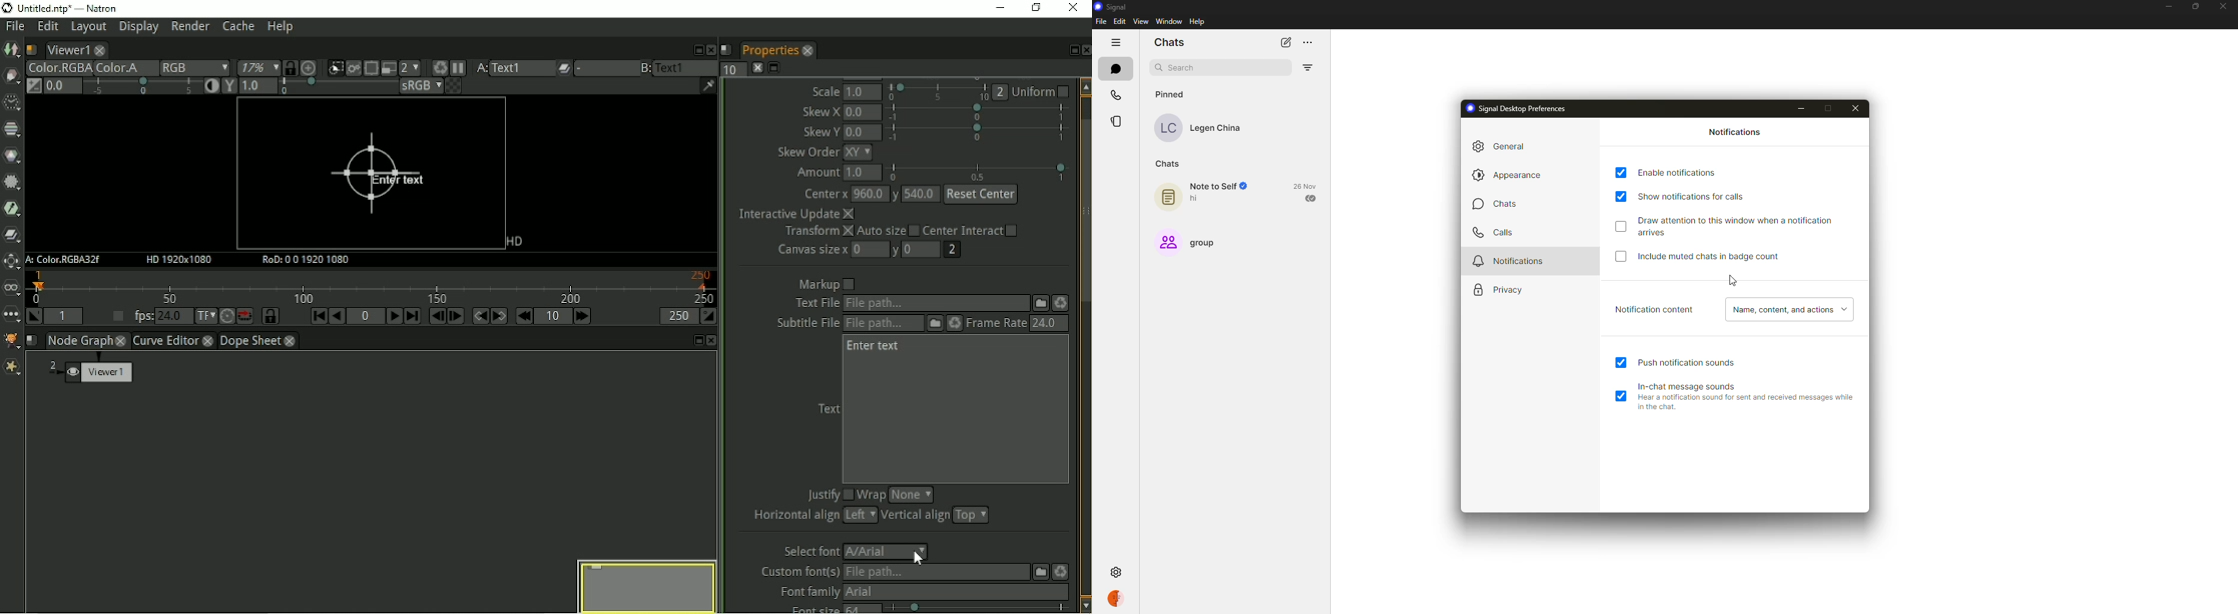  I want to click on Float pane, so click(695, 49).